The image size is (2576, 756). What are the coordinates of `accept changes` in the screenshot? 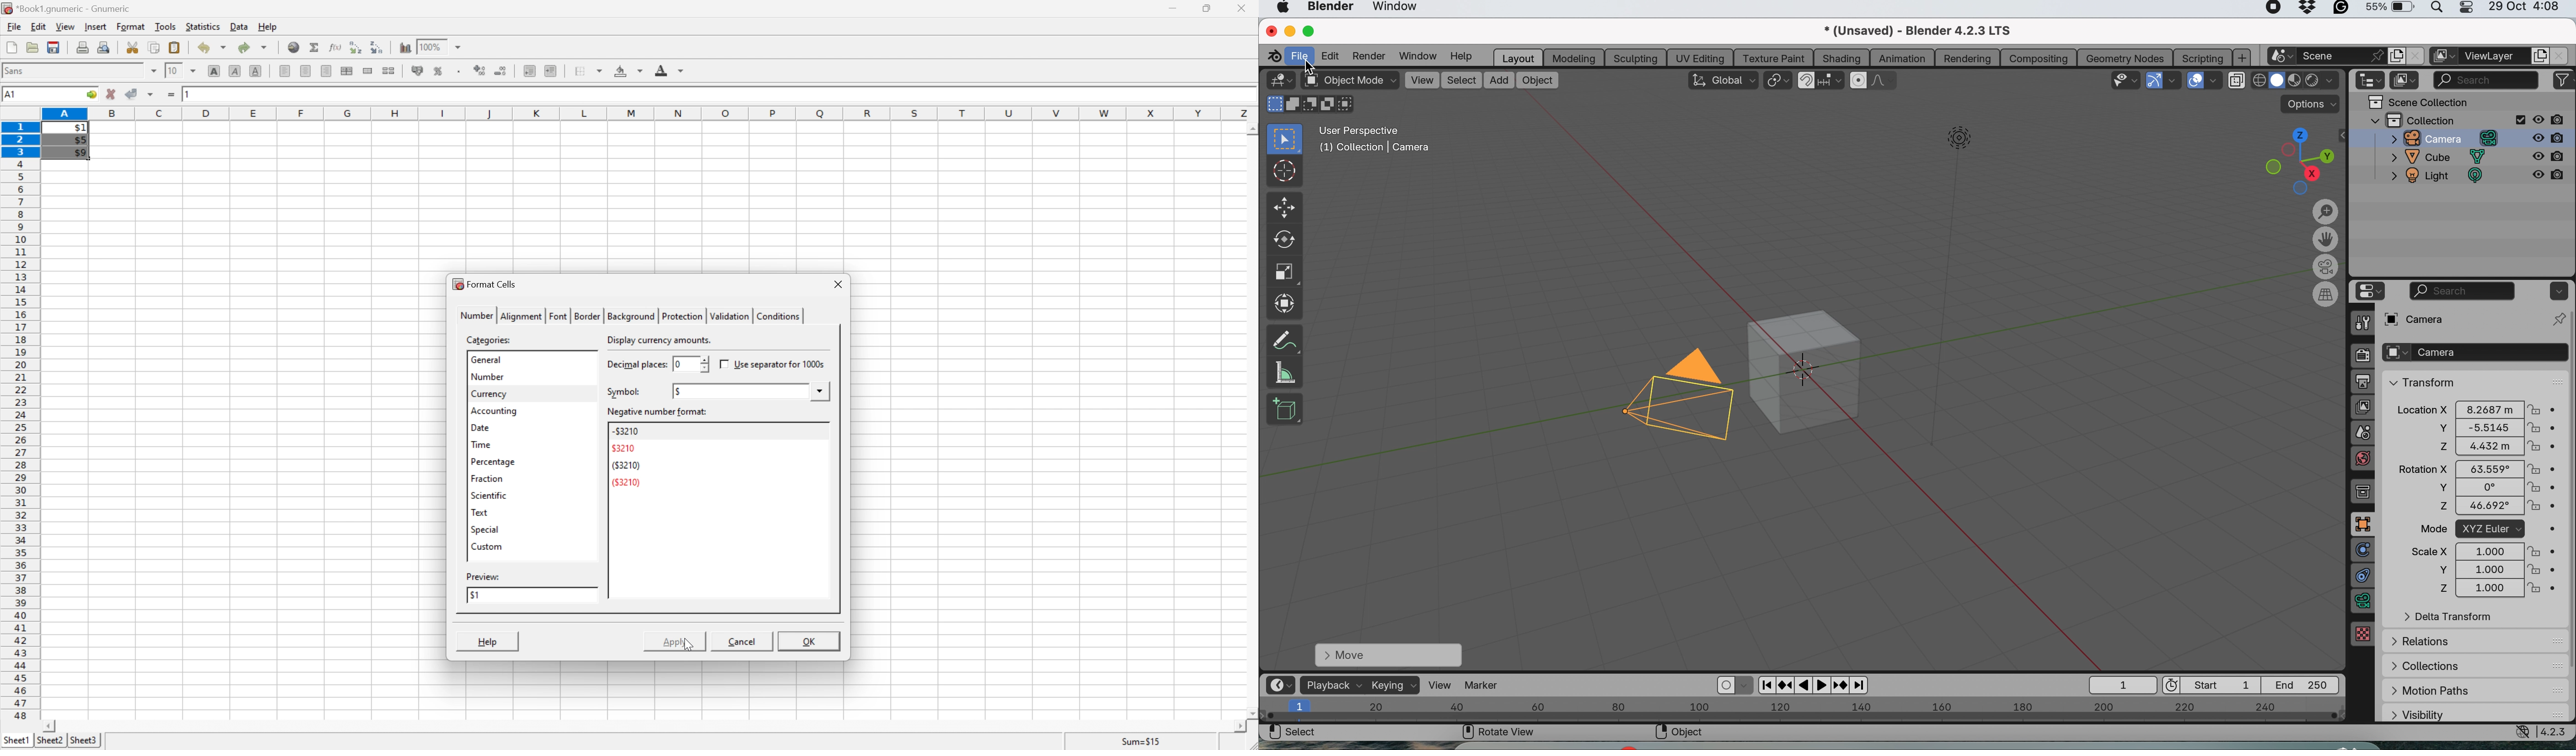 It's located at (132, 93).